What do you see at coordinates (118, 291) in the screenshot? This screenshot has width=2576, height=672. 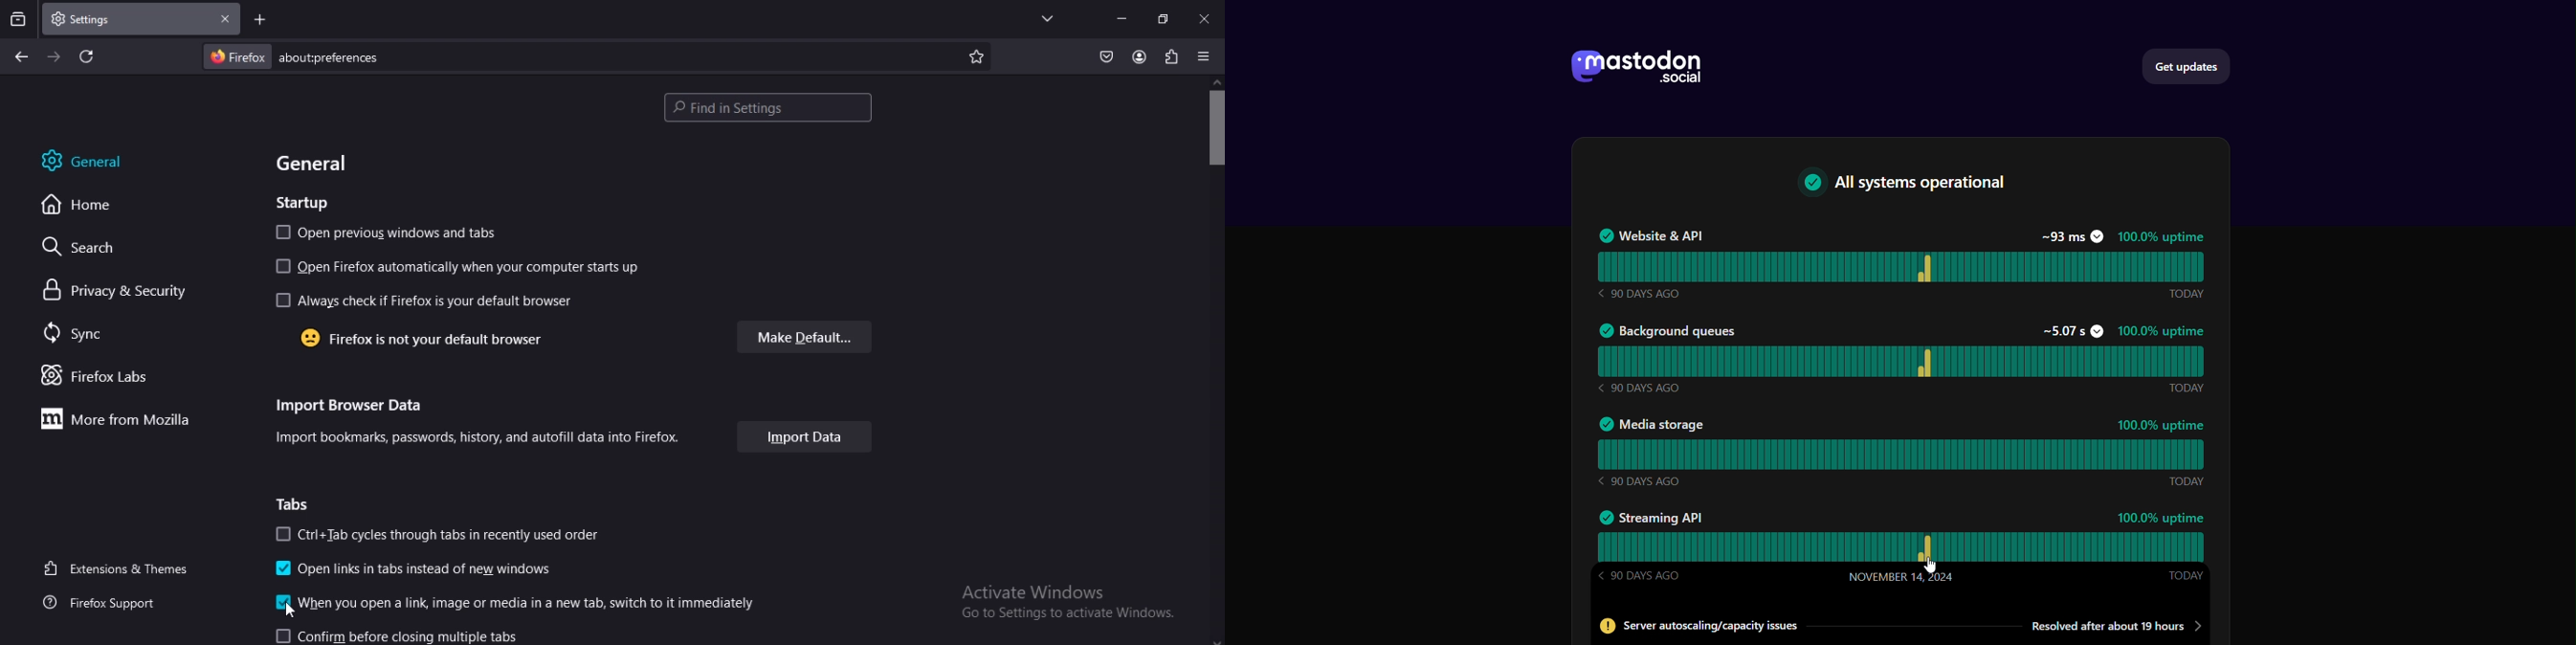 I see `privacy & security` at bounding box center [118, 291].